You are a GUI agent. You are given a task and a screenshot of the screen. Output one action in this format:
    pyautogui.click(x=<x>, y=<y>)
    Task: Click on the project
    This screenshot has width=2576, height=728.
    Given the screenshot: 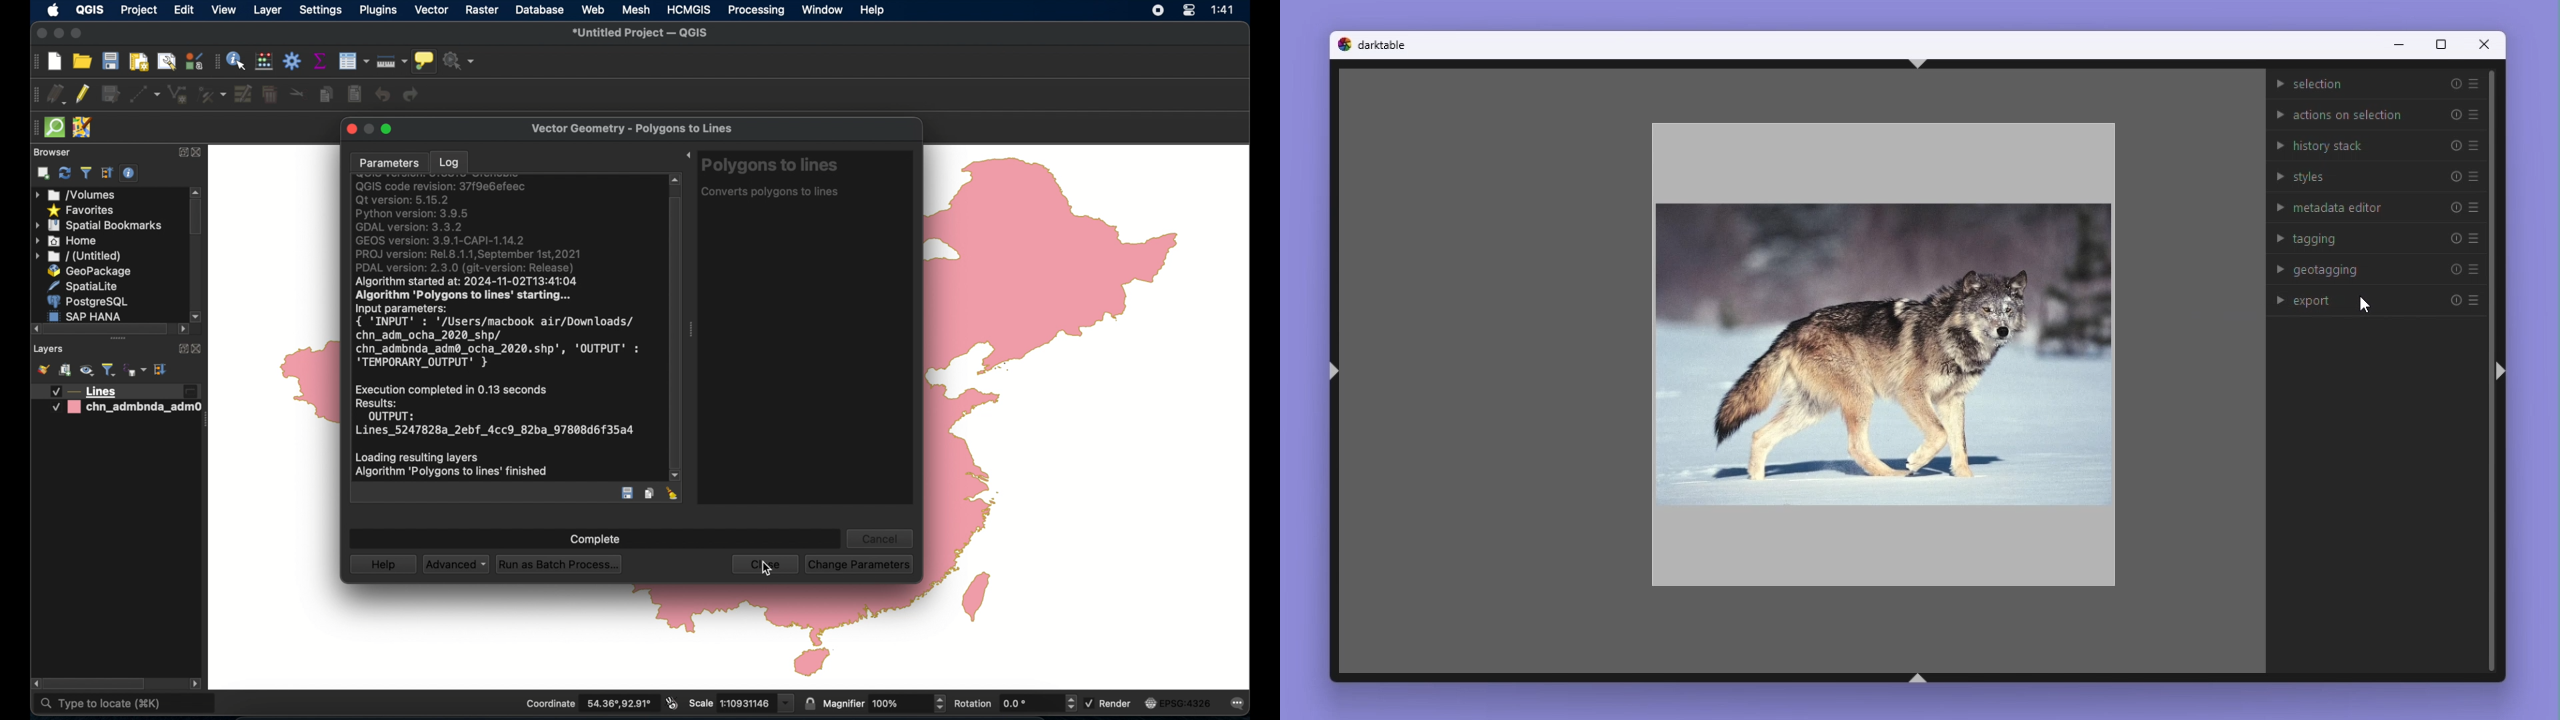 What is the action you would take?
    pyautogui.click(x=139, y=11)
    